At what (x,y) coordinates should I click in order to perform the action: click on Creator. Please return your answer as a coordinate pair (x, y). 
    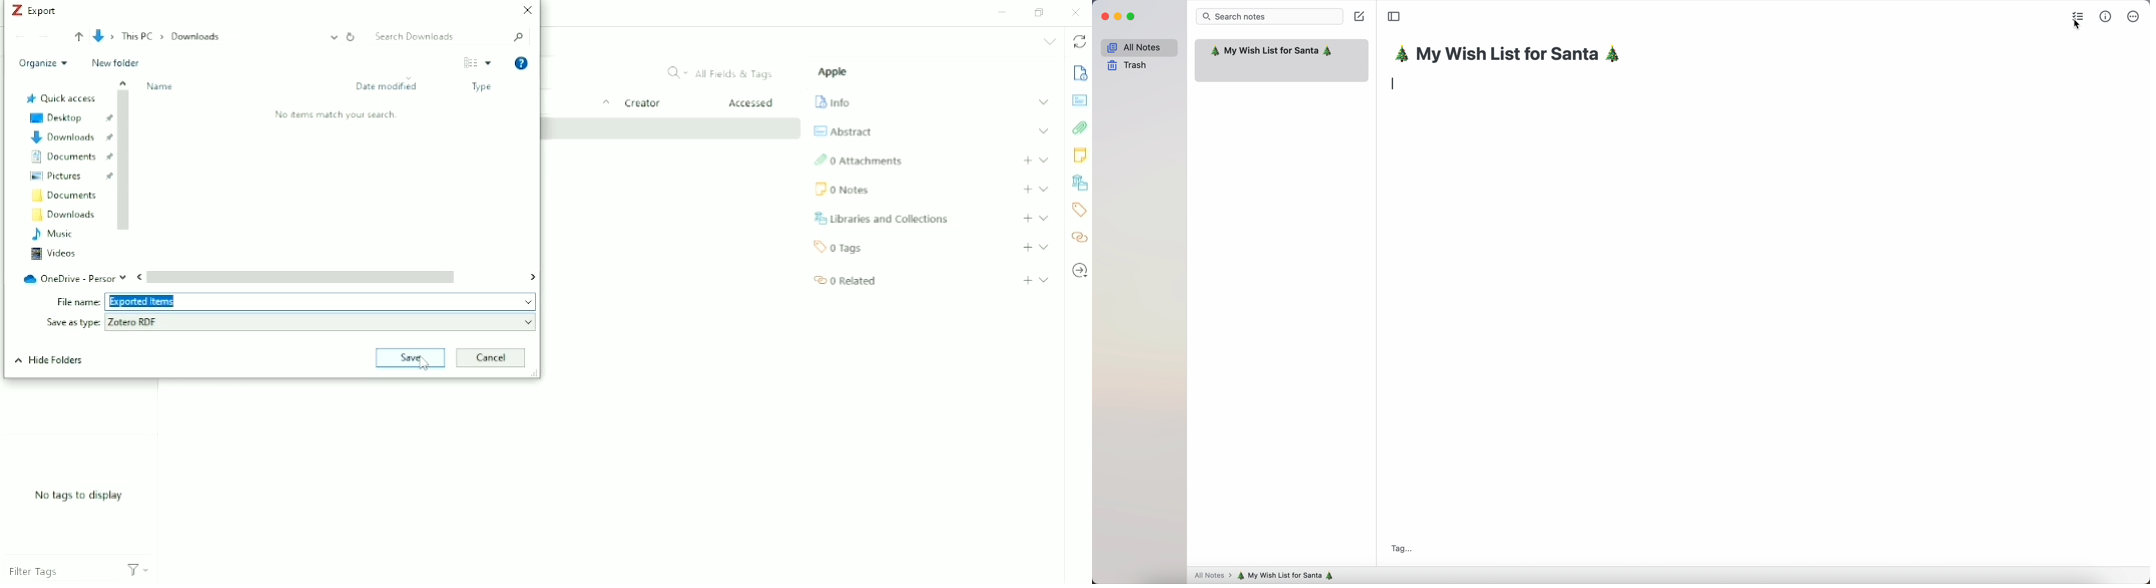
    Looking at the image, I should click on (642, 105).